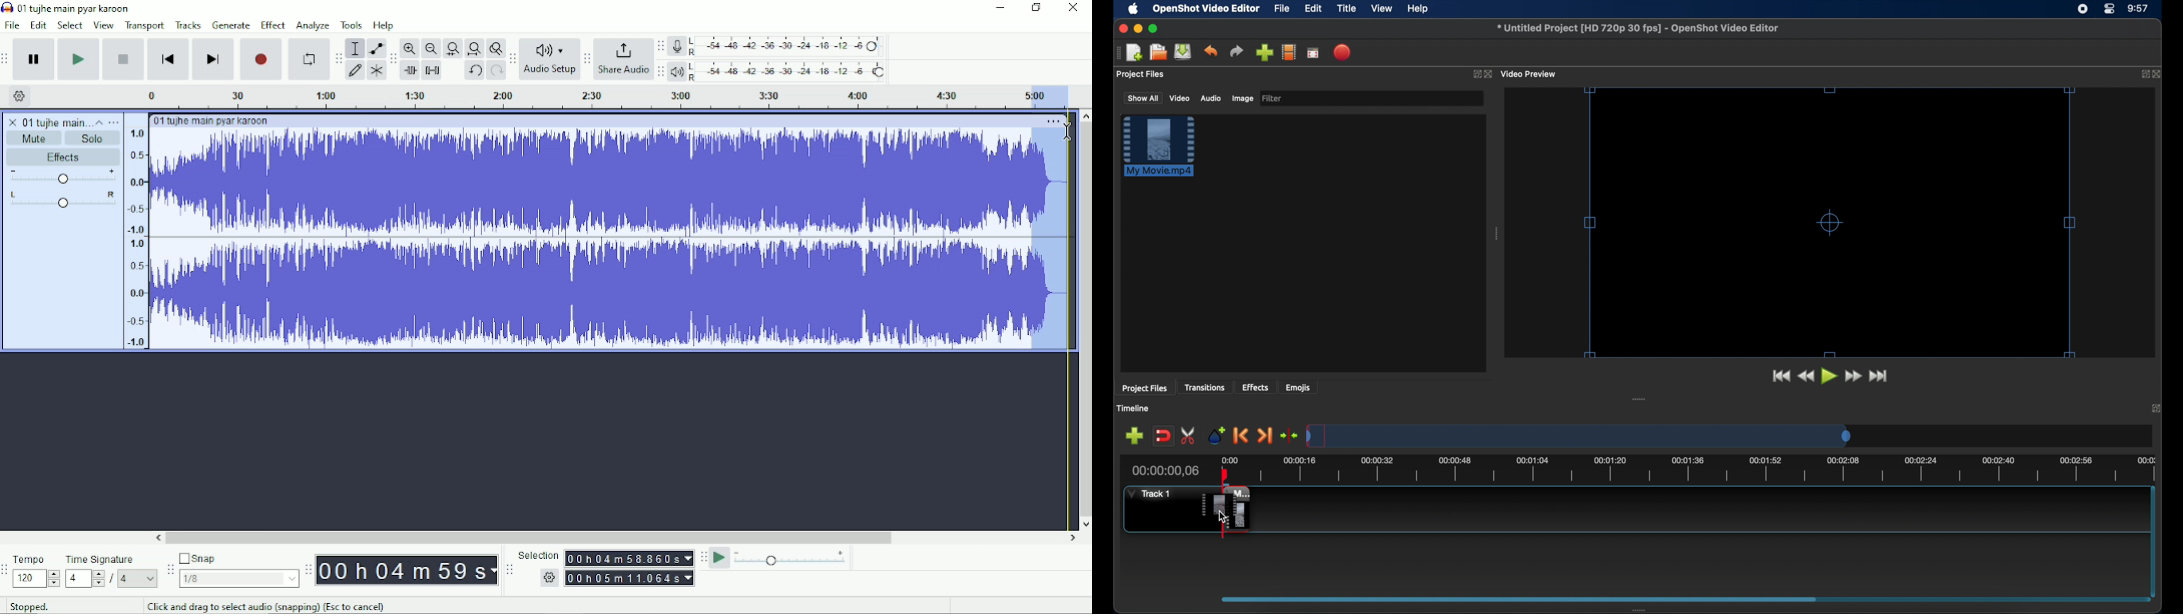 Image resolution: width=2184 pixels, height=616 pixels. Describe the element at coordinates (37, 578) in the screenshot. I see `120` at that location.